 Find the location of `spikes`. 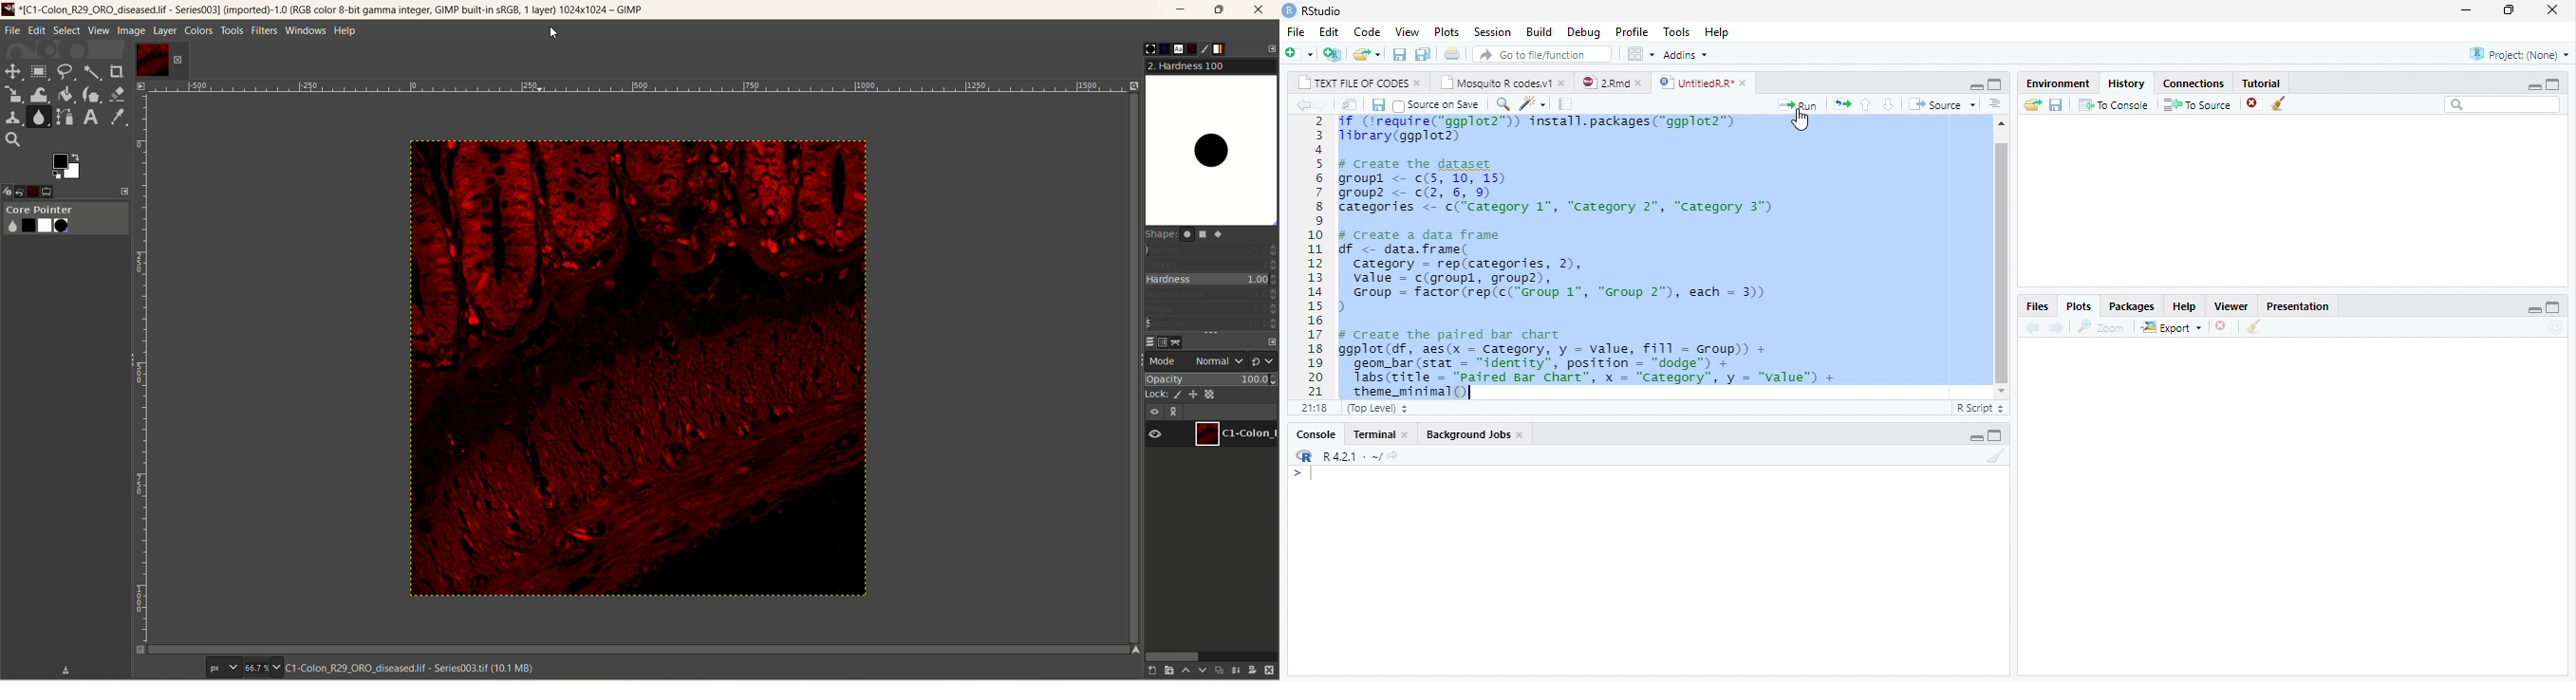

spikes is located at coordinates (1212, 263).